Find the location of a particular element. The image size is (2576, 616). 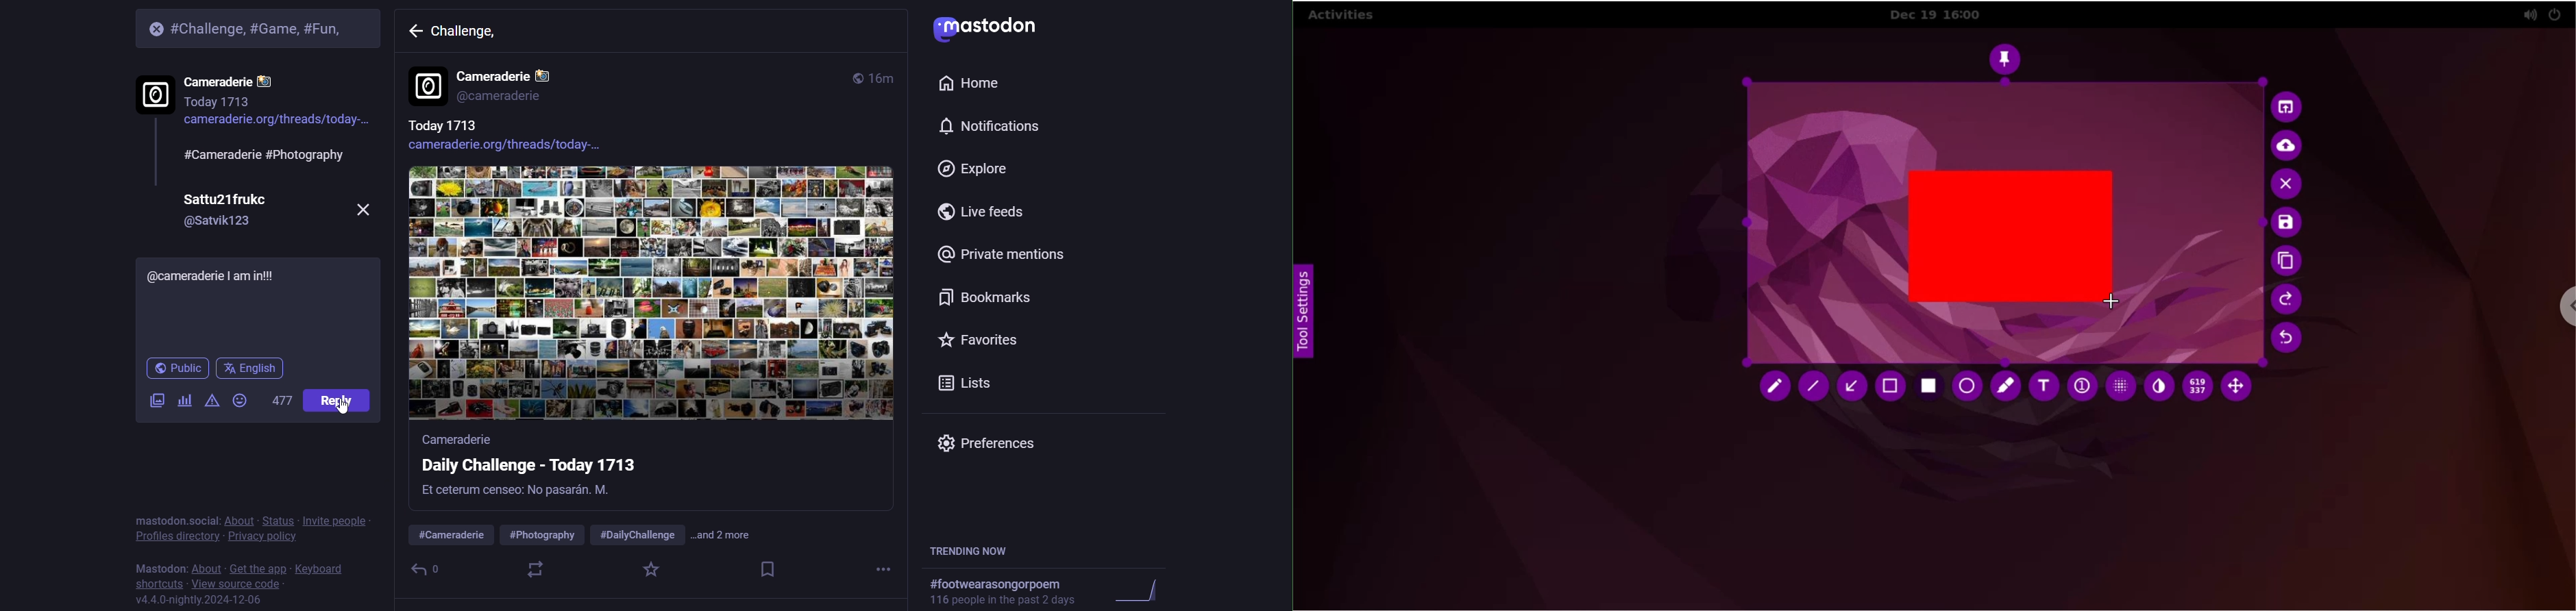

preferences is located at coordinates (994, 442).